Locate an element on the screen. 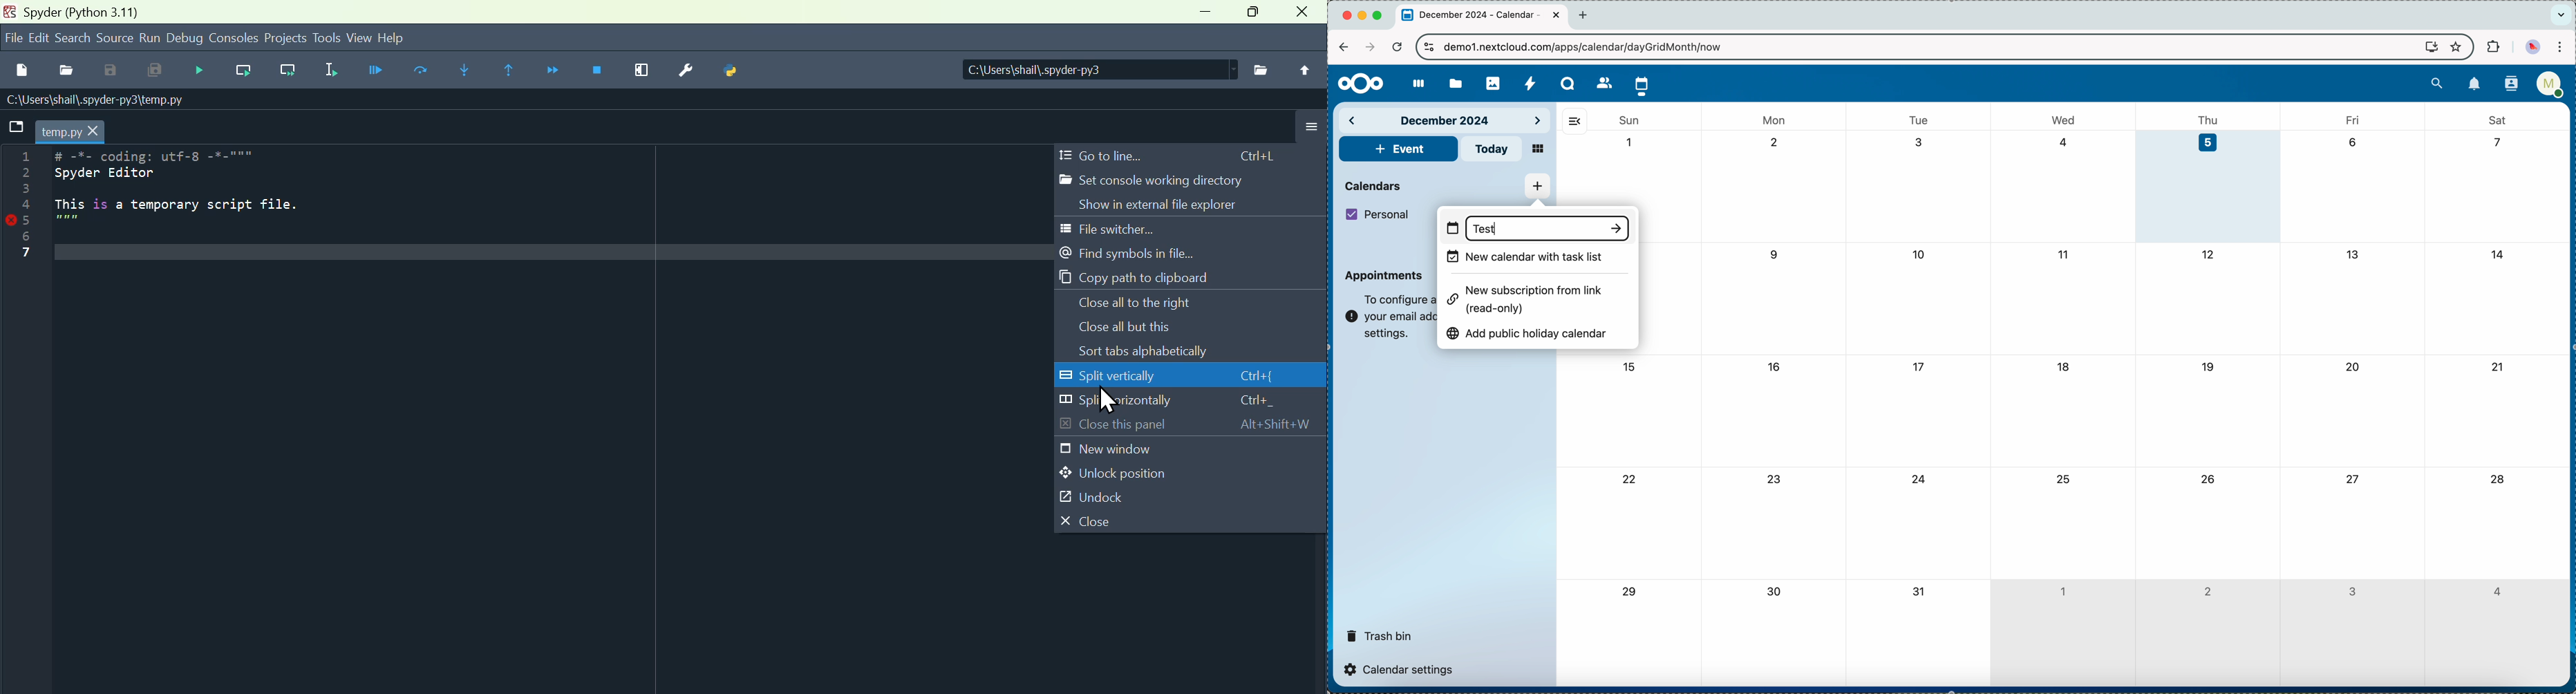 The image size is (2576, 700). favorites is located at coordinates (2455, 46).